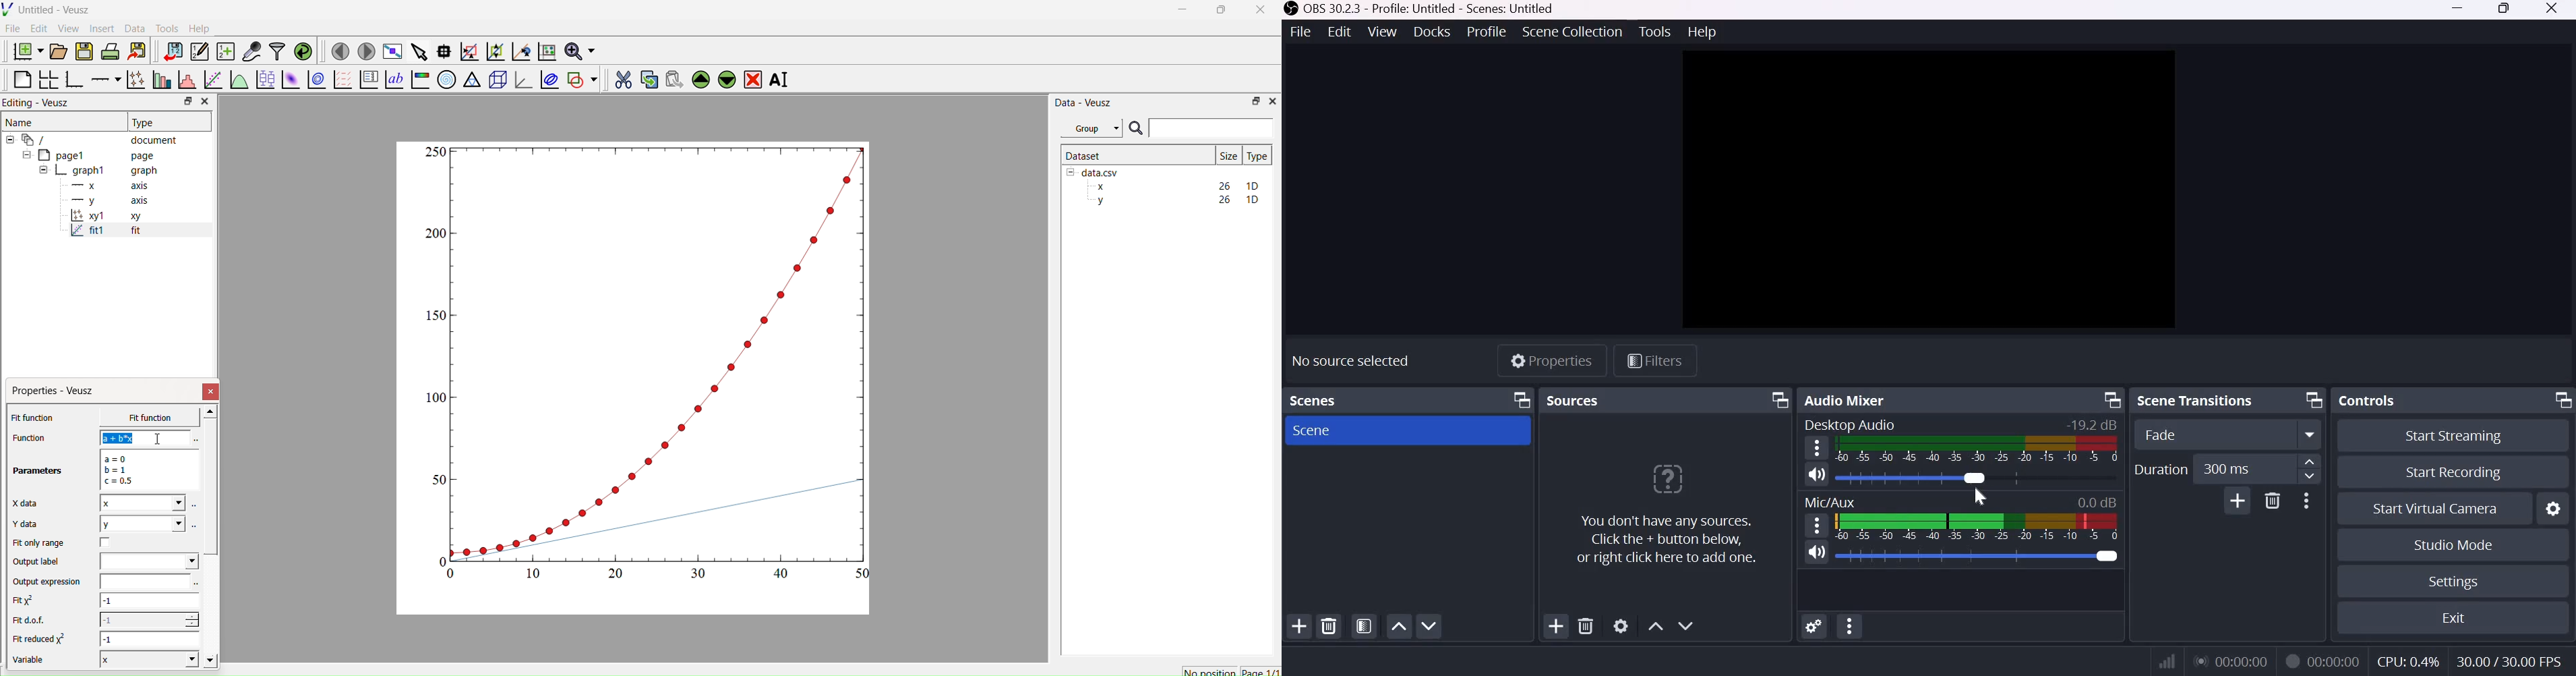 The image size is (2576, 700). I want to click on 30.00/30.00 FPS, so click(2509, 661).